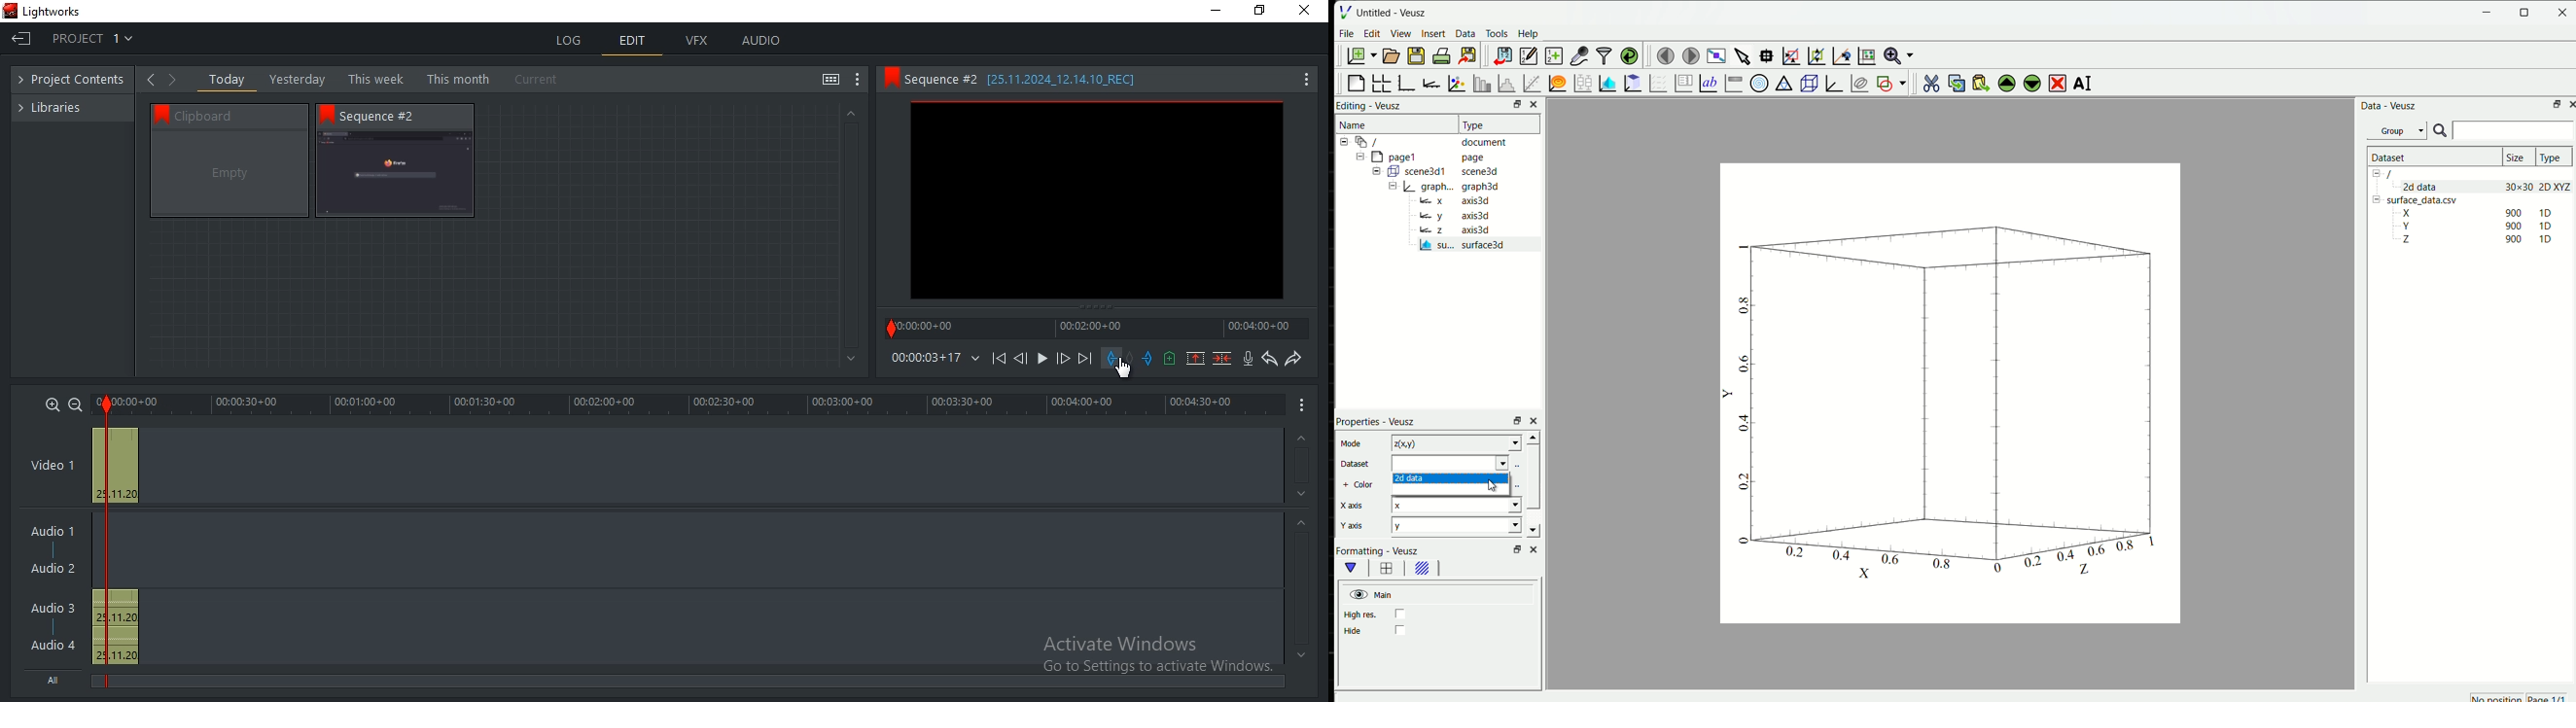 This screenshot has width=2576, height=728. Describe the element at coordinates (2391, 174) in the screenshot. I see `/` at that location.